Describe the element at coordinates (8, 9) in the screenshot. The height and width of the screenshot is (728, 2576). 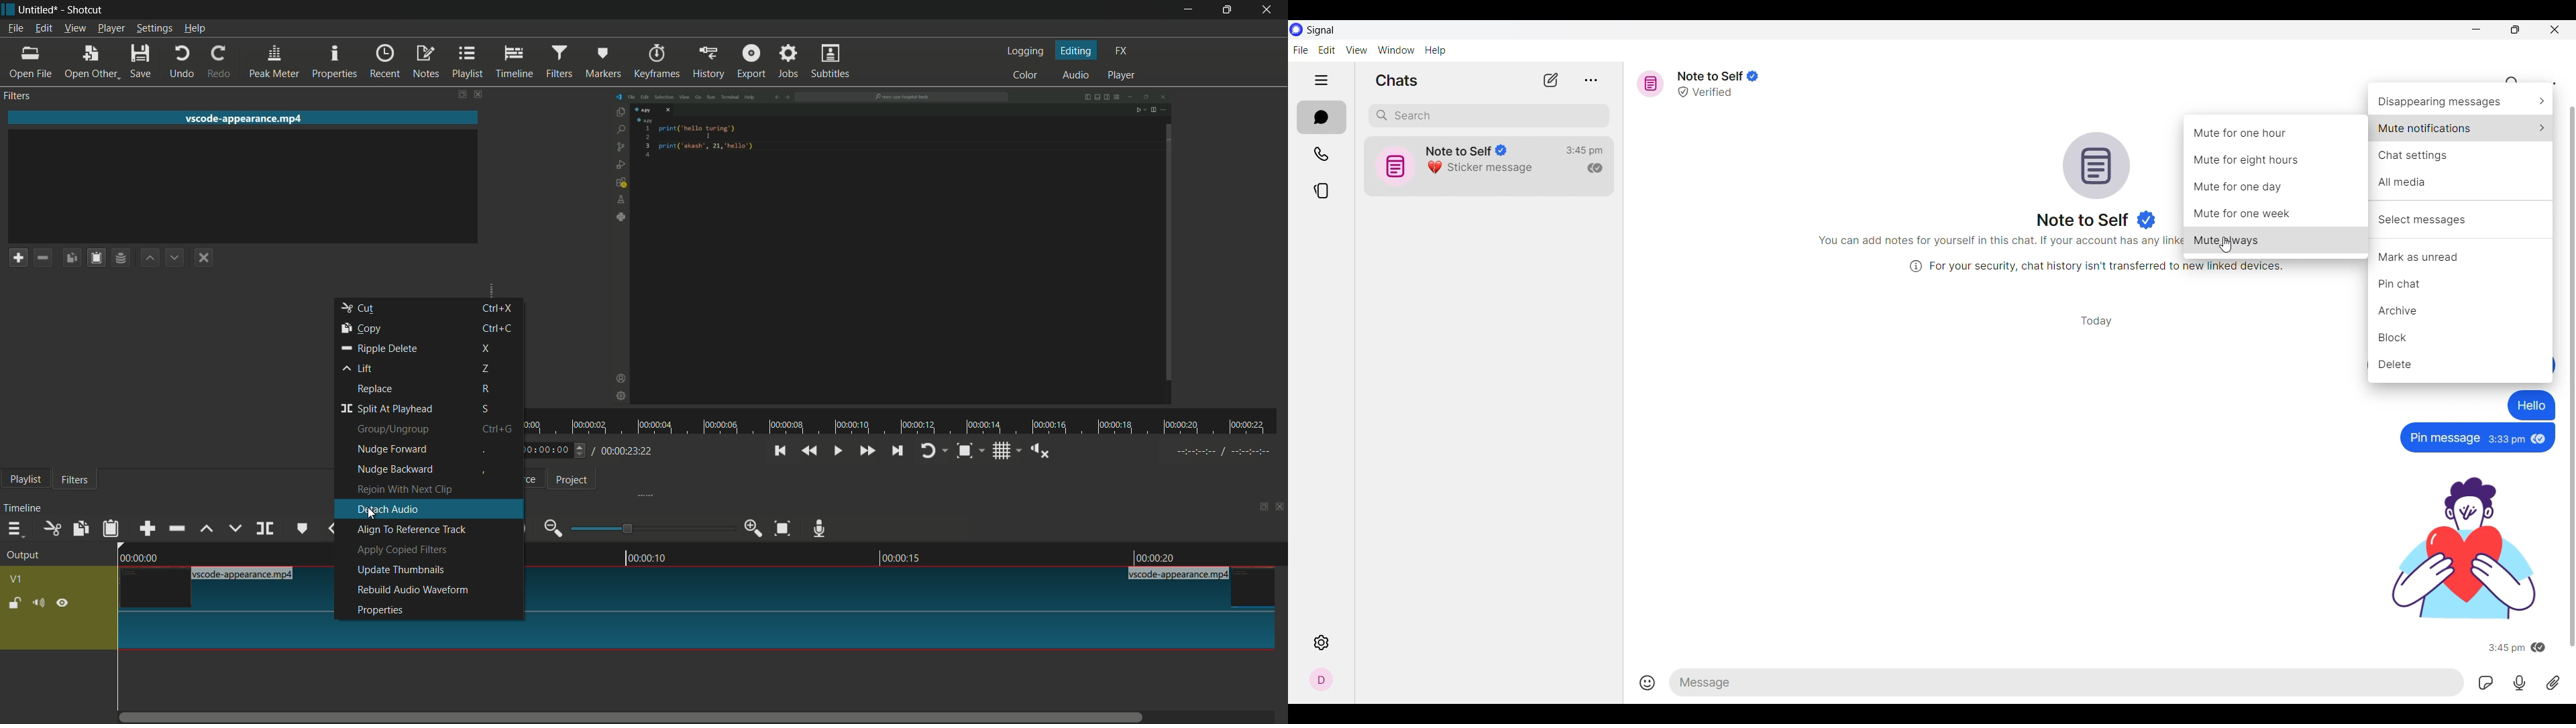
I see `app icon` at that location.